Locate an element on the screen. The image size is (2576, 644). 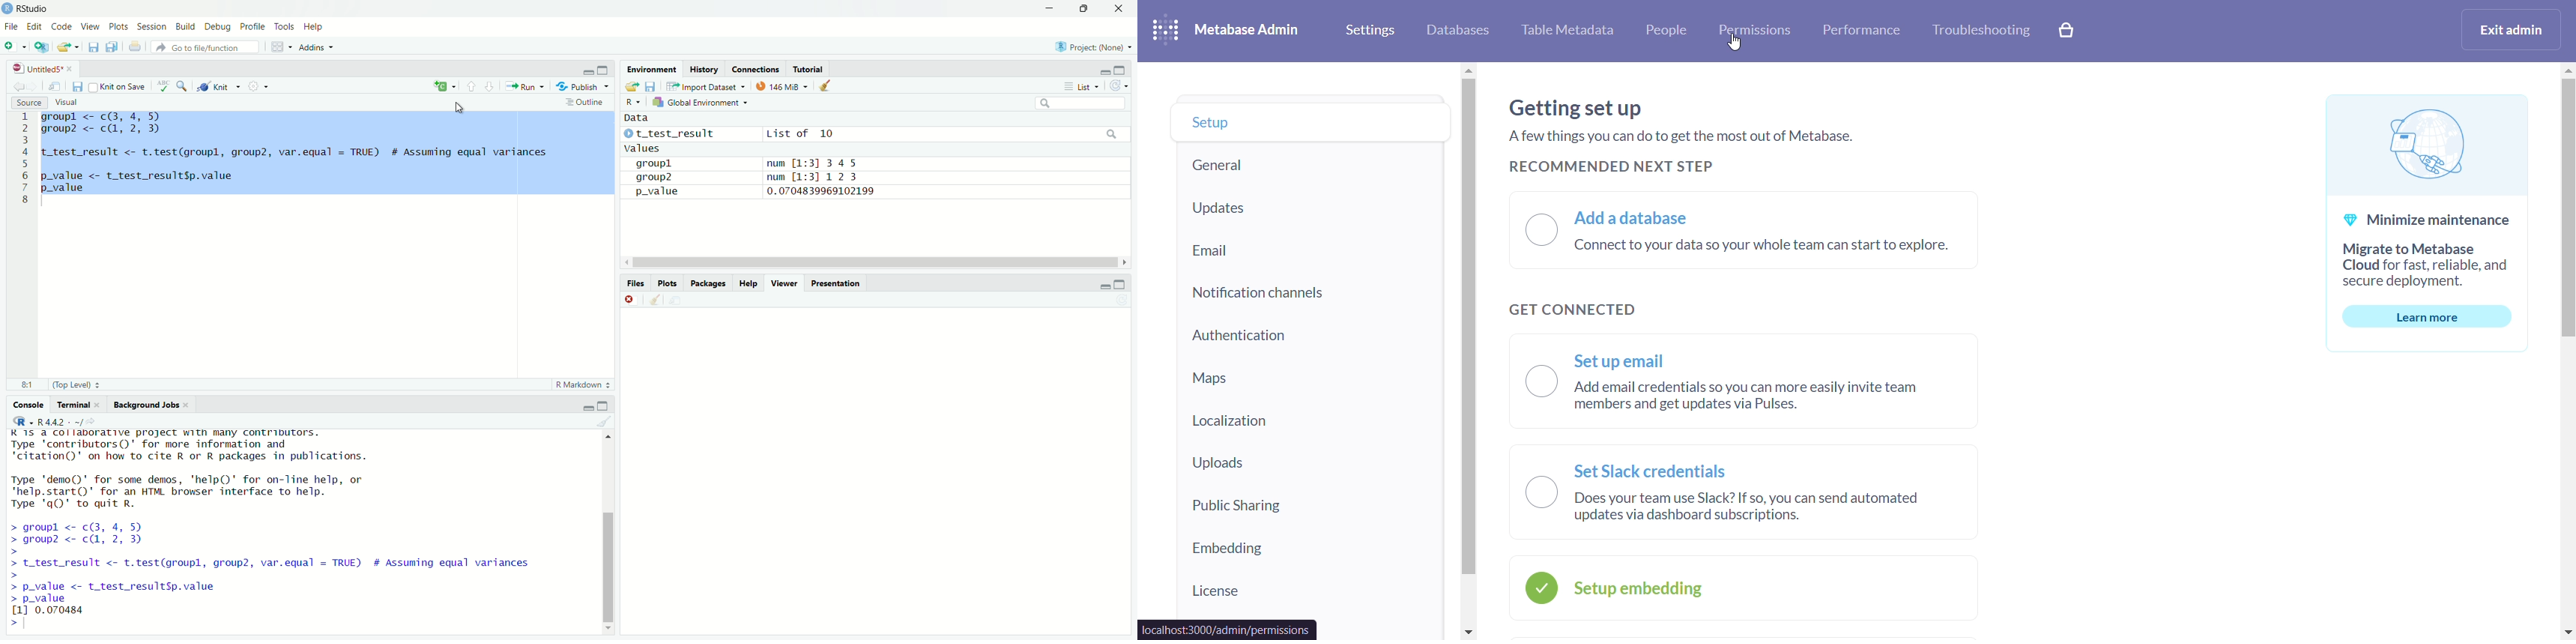
Edit is located at coordinates (36, 26).